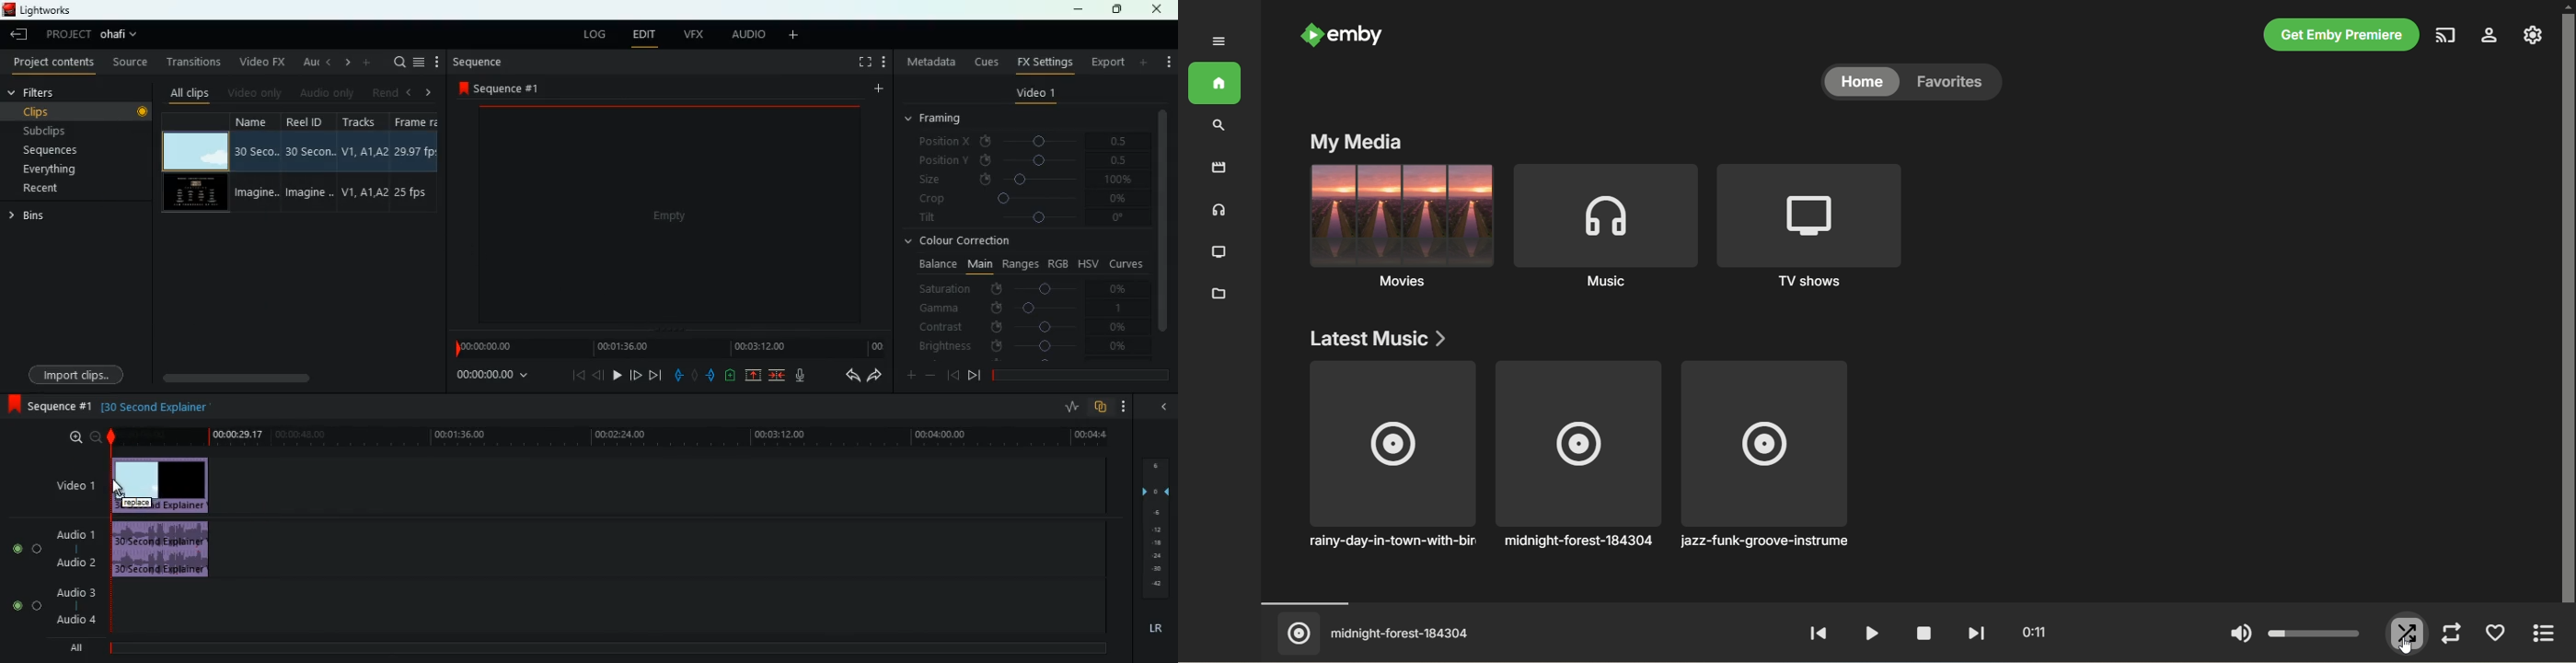  I want to click on filters, so click(46, 93).